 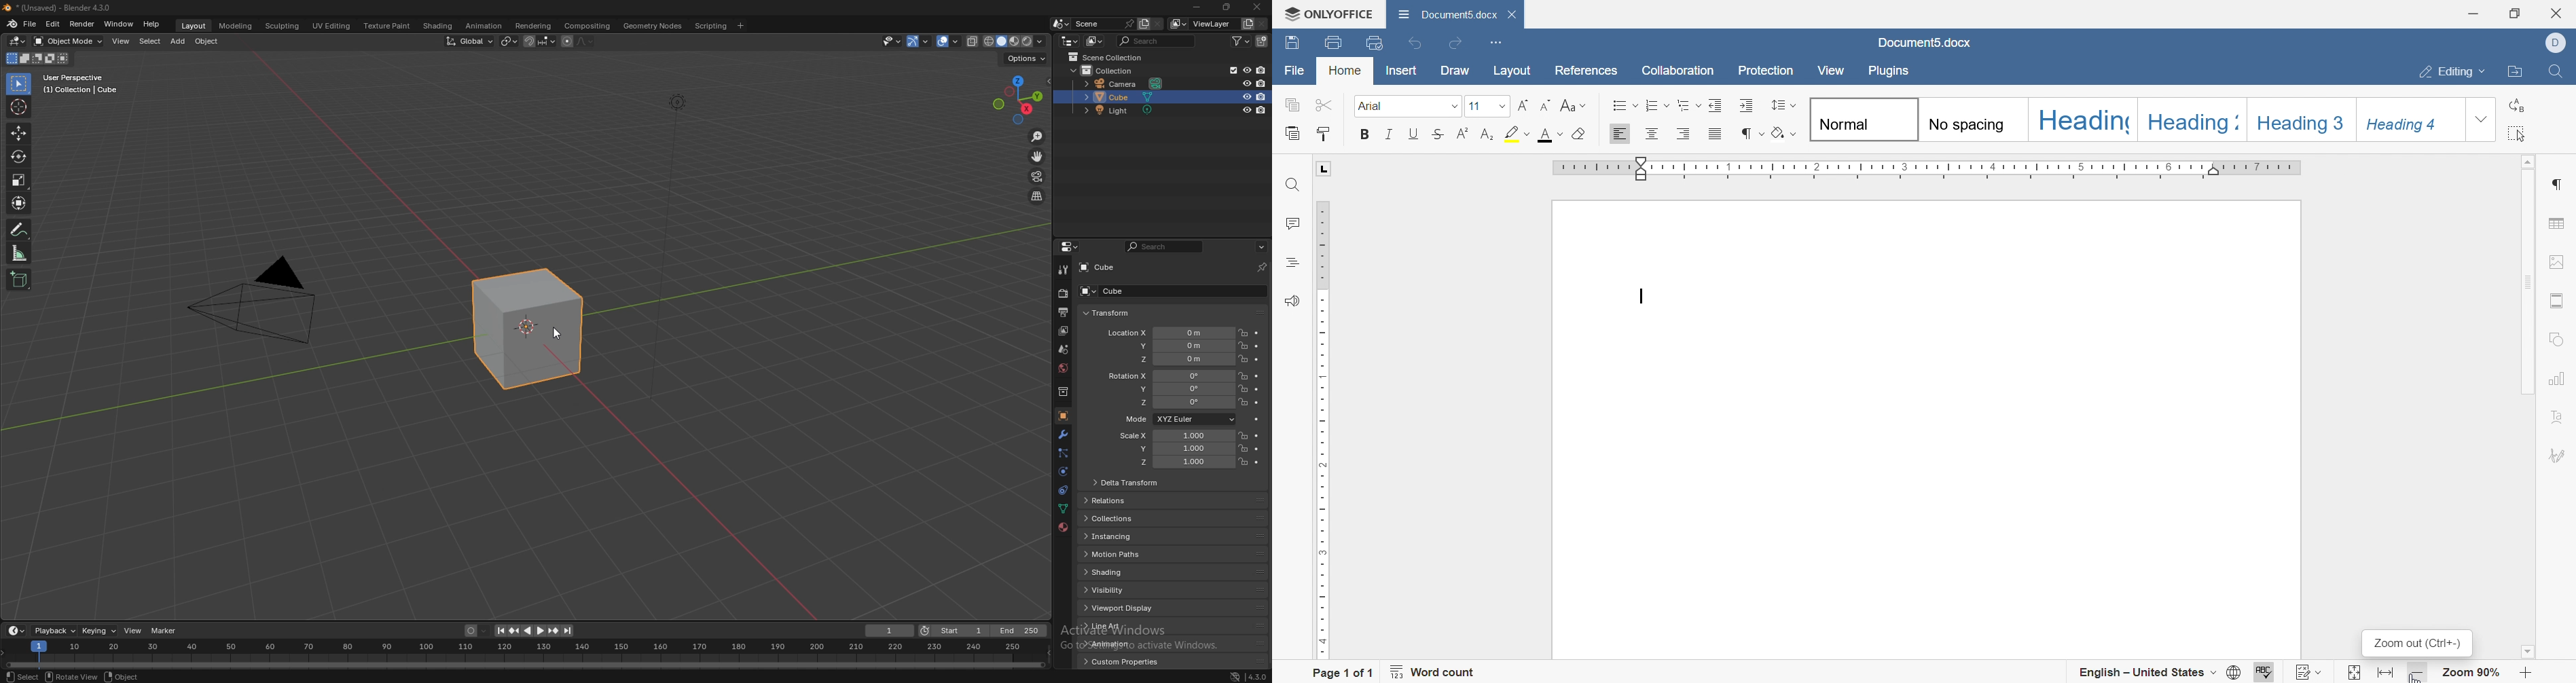 I want to click on animate property, so click(x=1257, y=449).